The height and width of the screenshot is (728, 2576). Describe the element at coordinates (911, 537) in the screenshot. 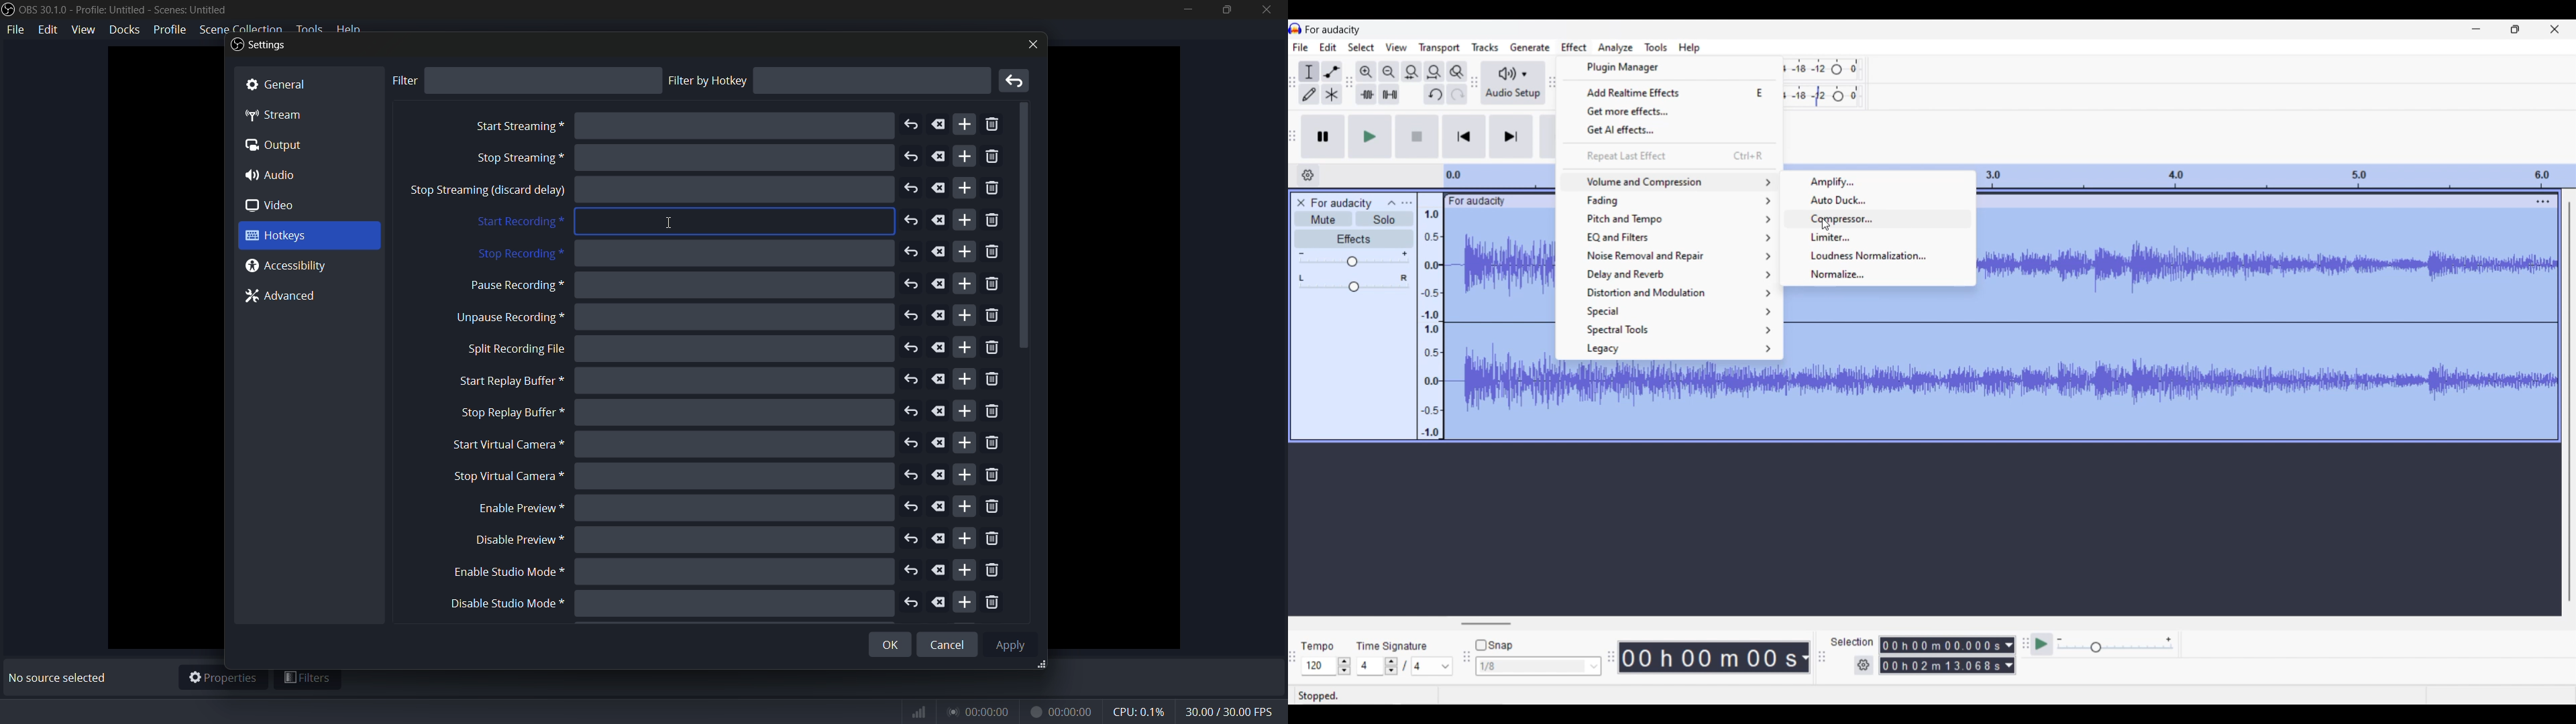

I see `undo` at that location.